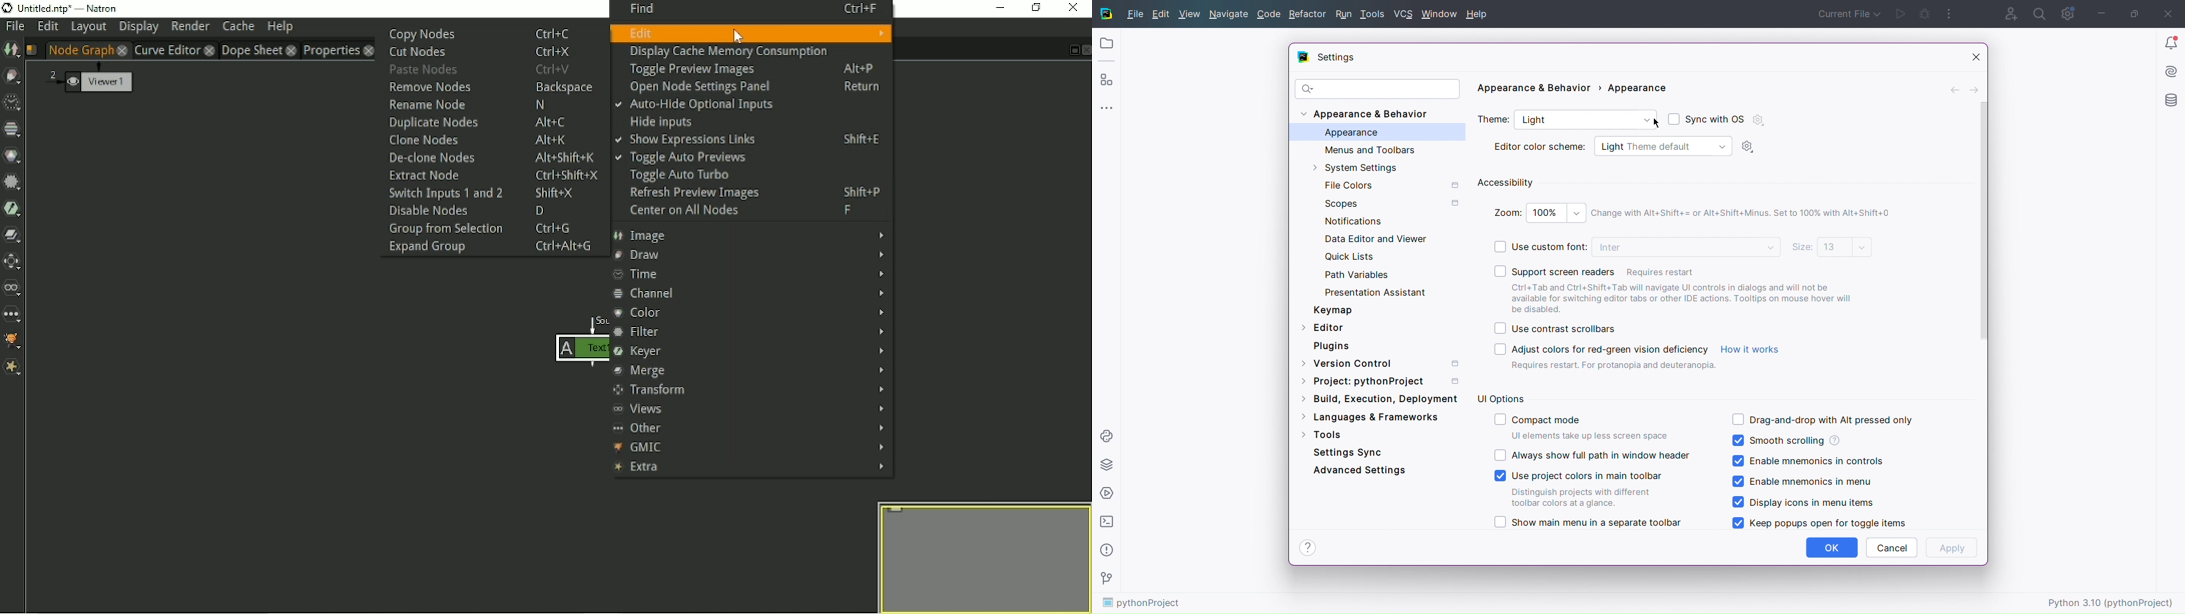 The width and height of the screenshot is (2212, 616). Describe the element at coordinates (2134, 13) in the screenshot. I see `Maximize` at that location.